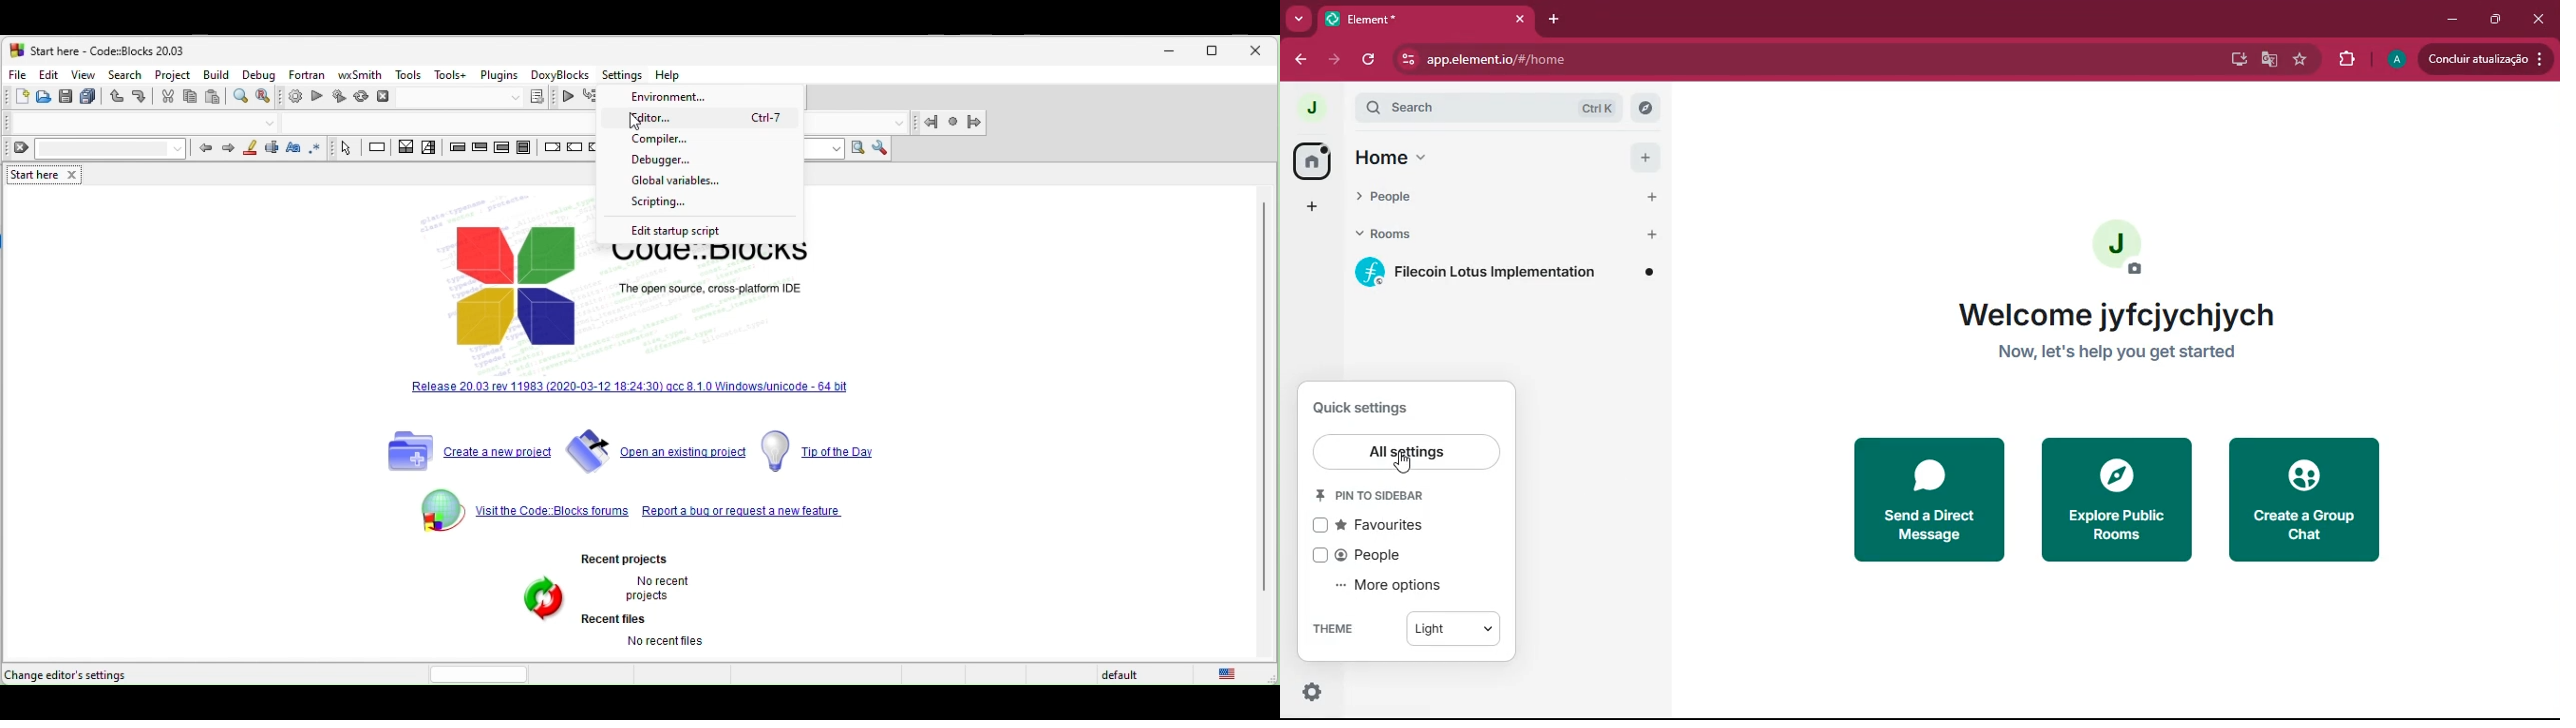 The width and height of the screenshot is (2576, 728). Describe the element at coordinates (191, 98) in the screenshot. I see `copy` at that location.